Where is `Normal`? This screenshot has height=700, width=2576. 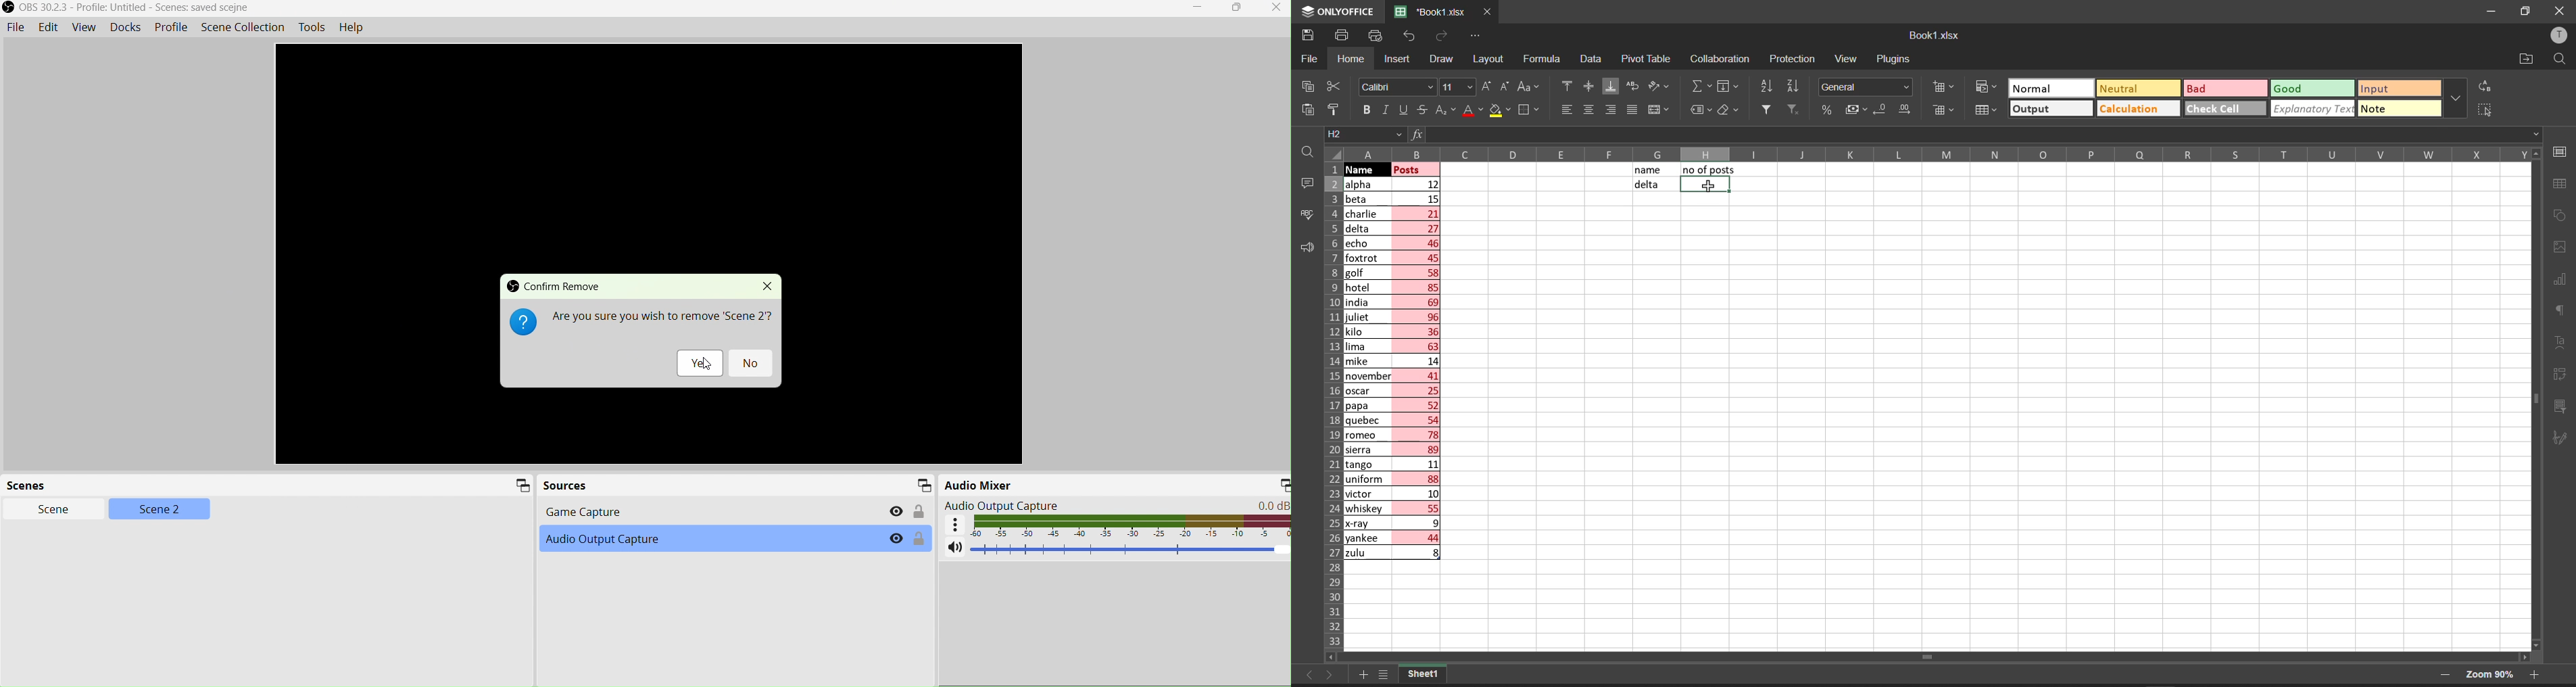
Normal is located at coordinates (2040, 88).